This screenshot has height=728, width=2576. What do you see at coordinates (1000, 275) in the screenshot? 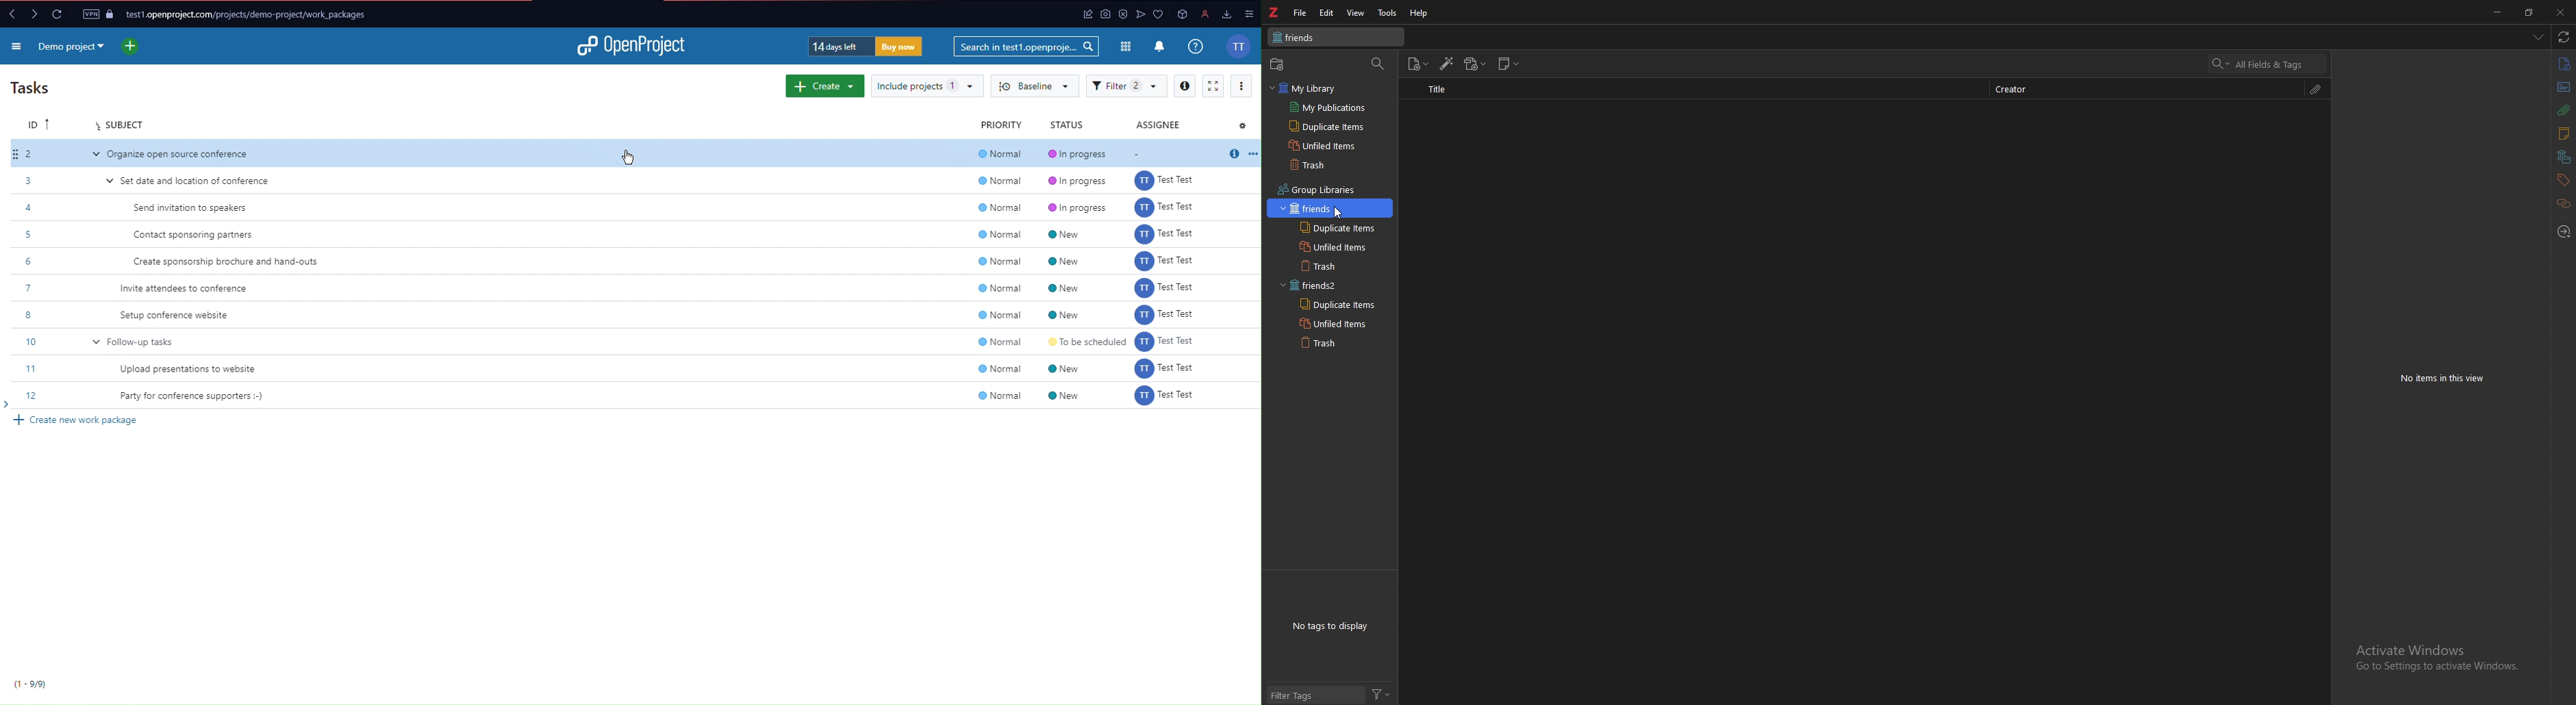
I see `priority level: normal` at bounding box center [1000, 275].